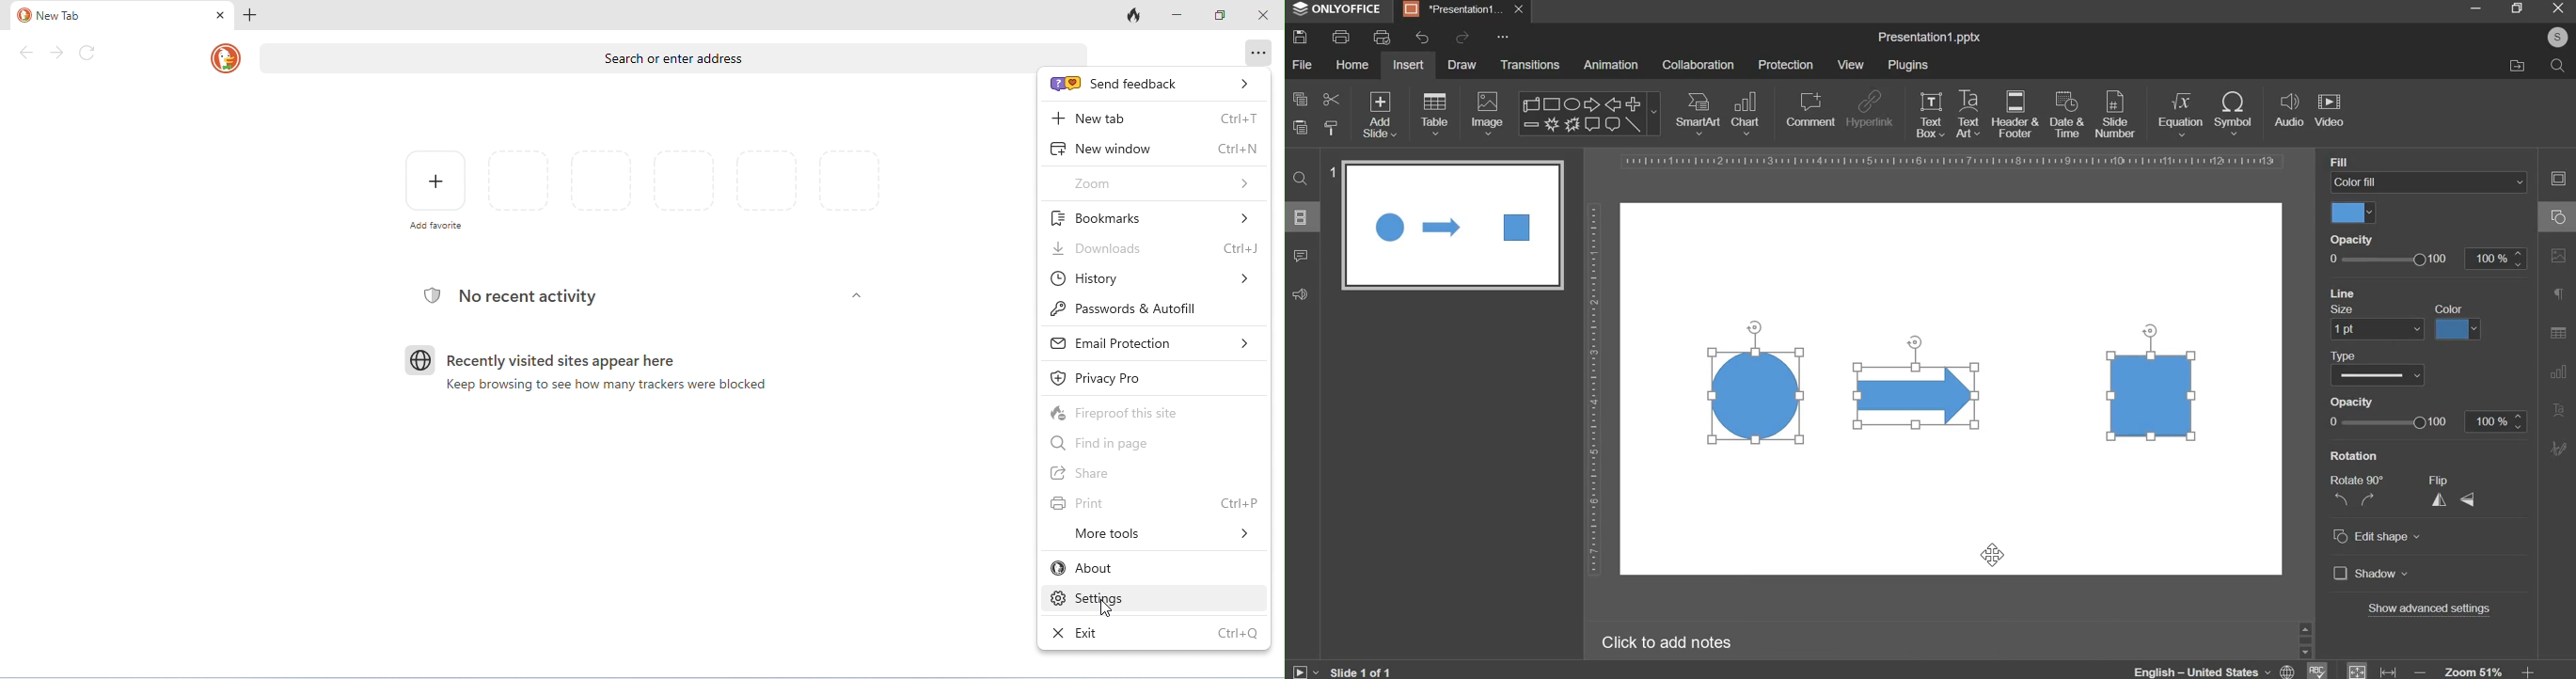 The height and width of the screenshot is (700, 2576). What do you see at coordinates (2115, 113) in the screenshot?
I see `slide number` at bounding box center [2115, 113].